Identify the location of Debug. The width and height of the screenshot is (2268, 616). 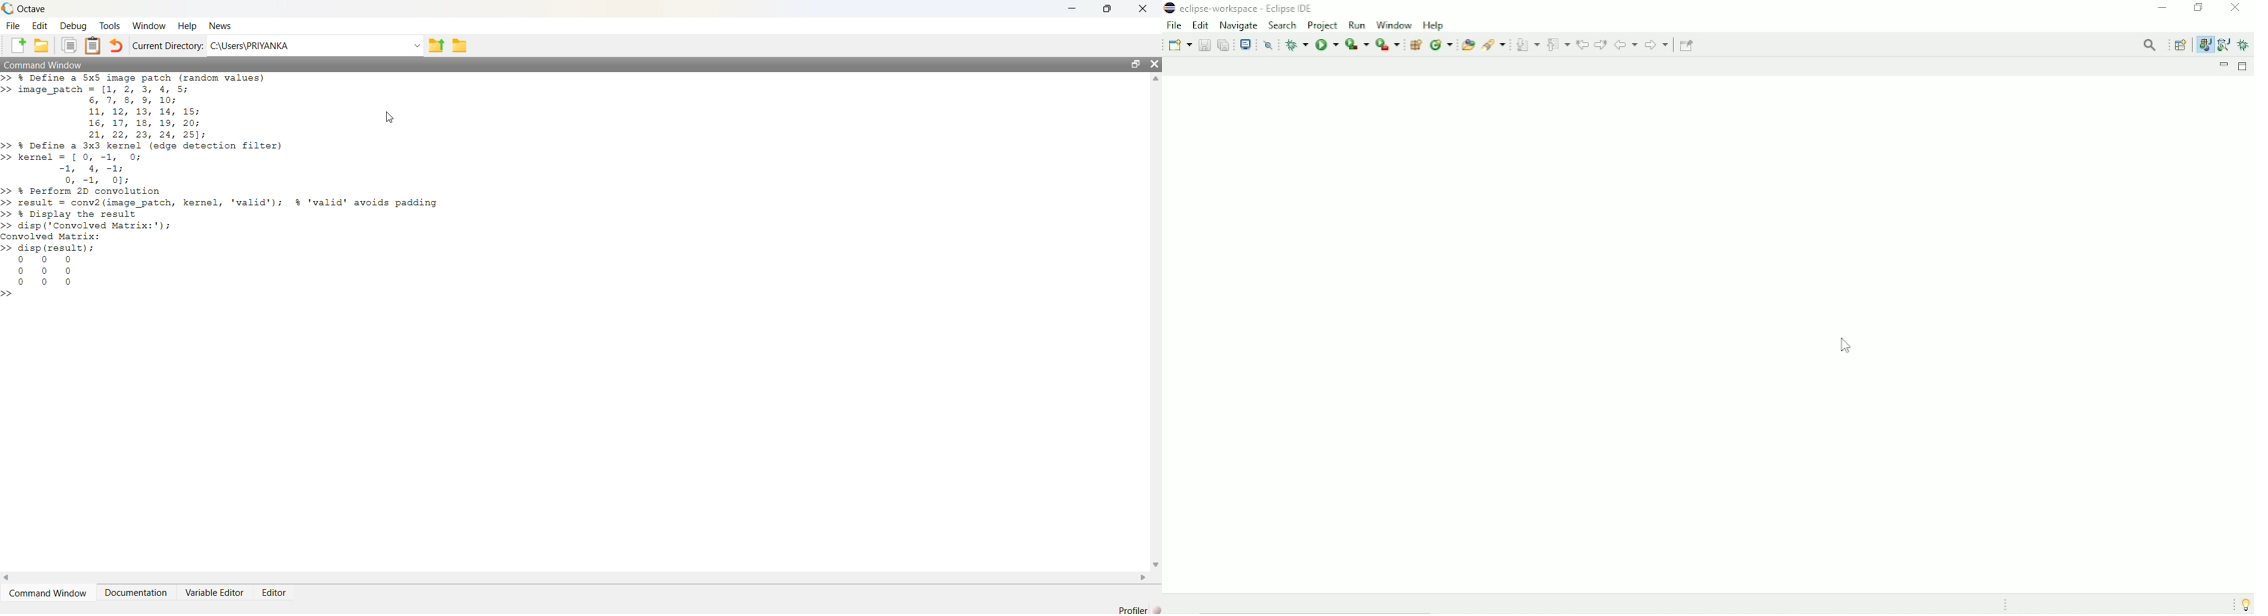
(2245, 46).